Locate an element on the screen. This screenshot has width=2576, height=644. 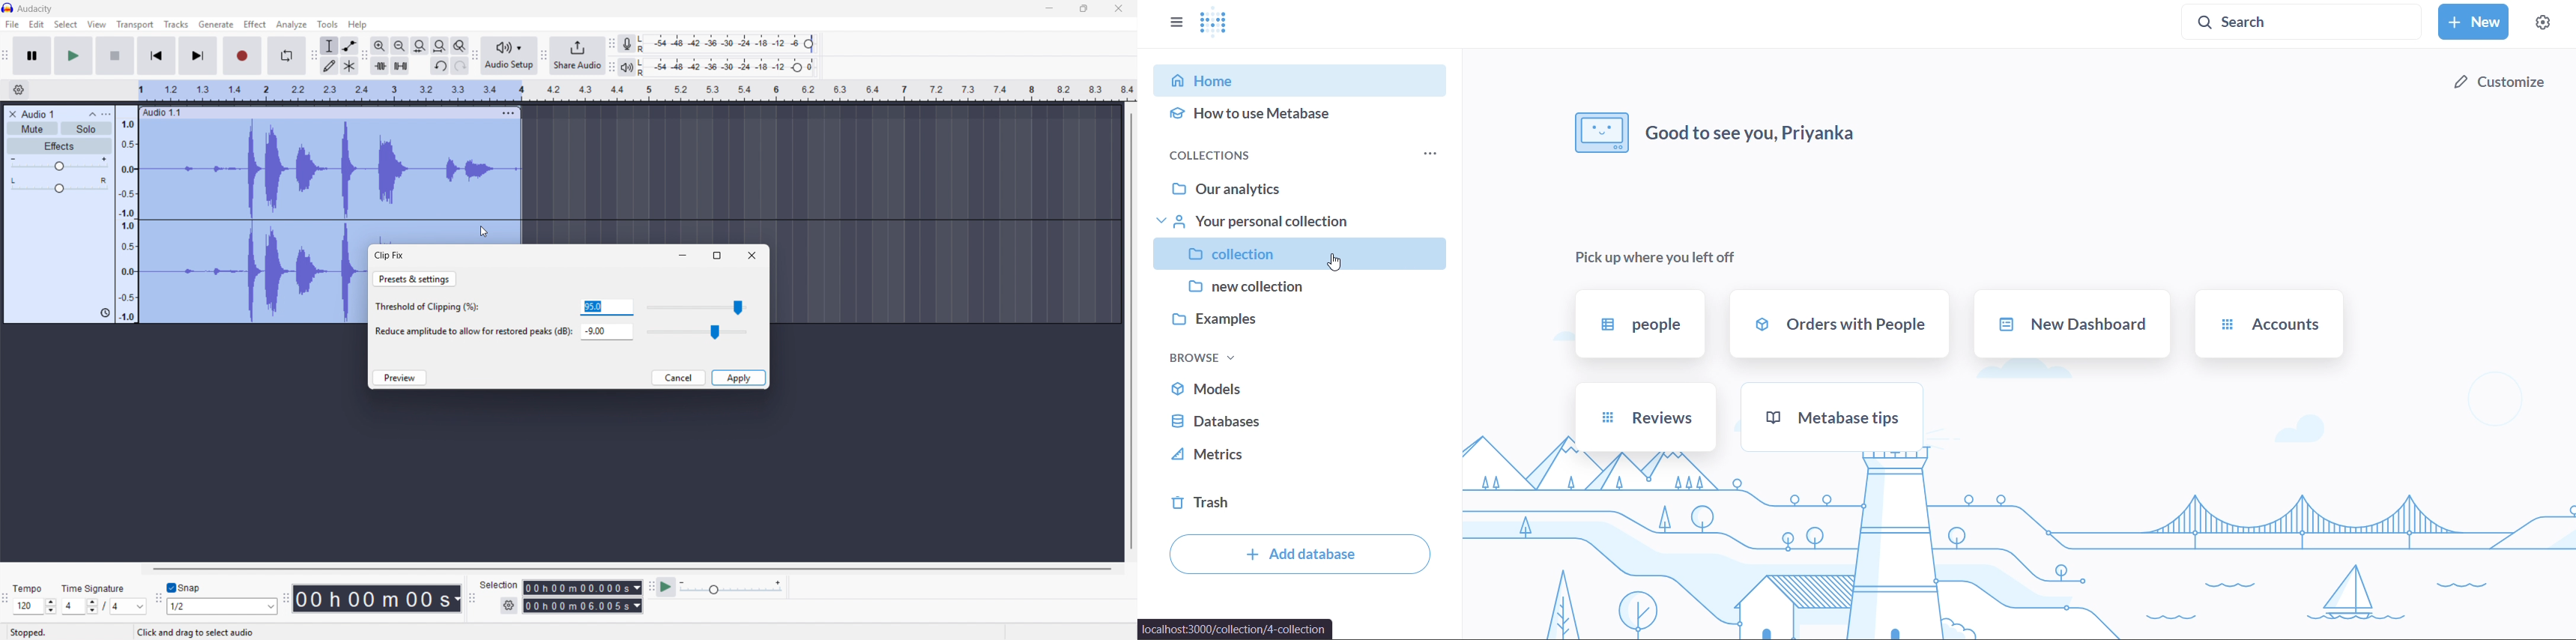
Preview is located at coordinates (399, 377).